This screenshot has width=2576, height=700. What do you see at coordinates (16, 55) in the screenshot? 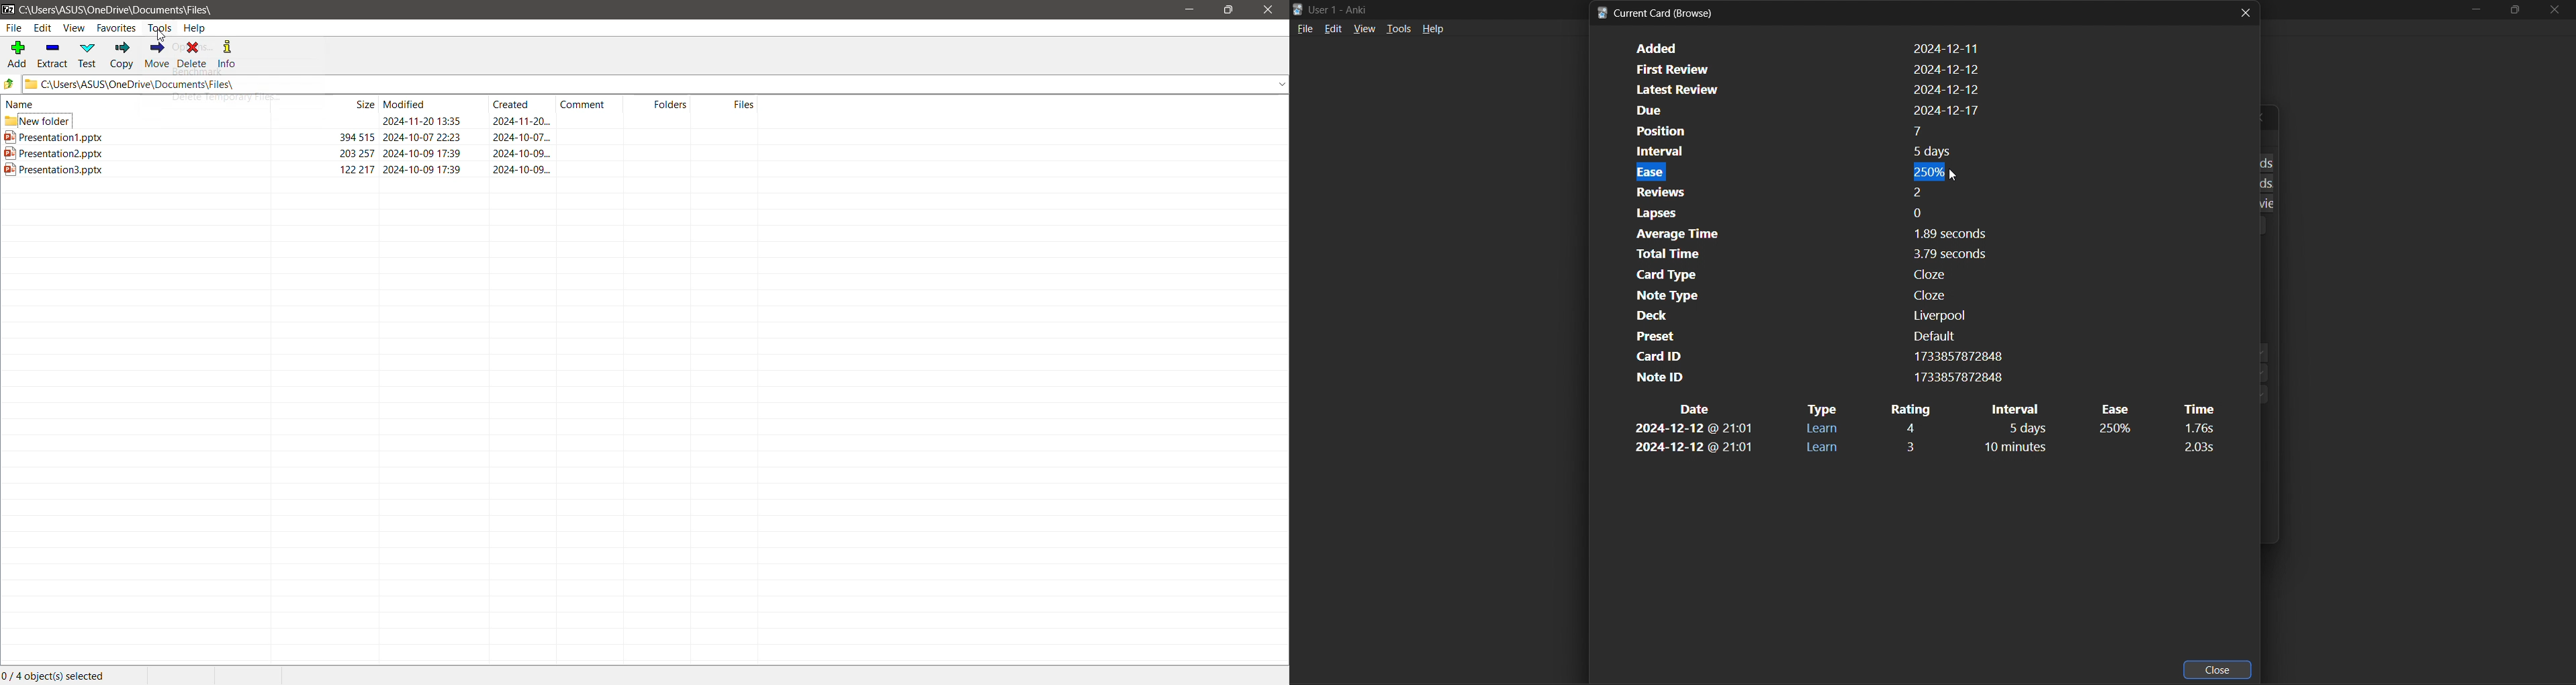
I see `Add` at bounding box center [16, 55].